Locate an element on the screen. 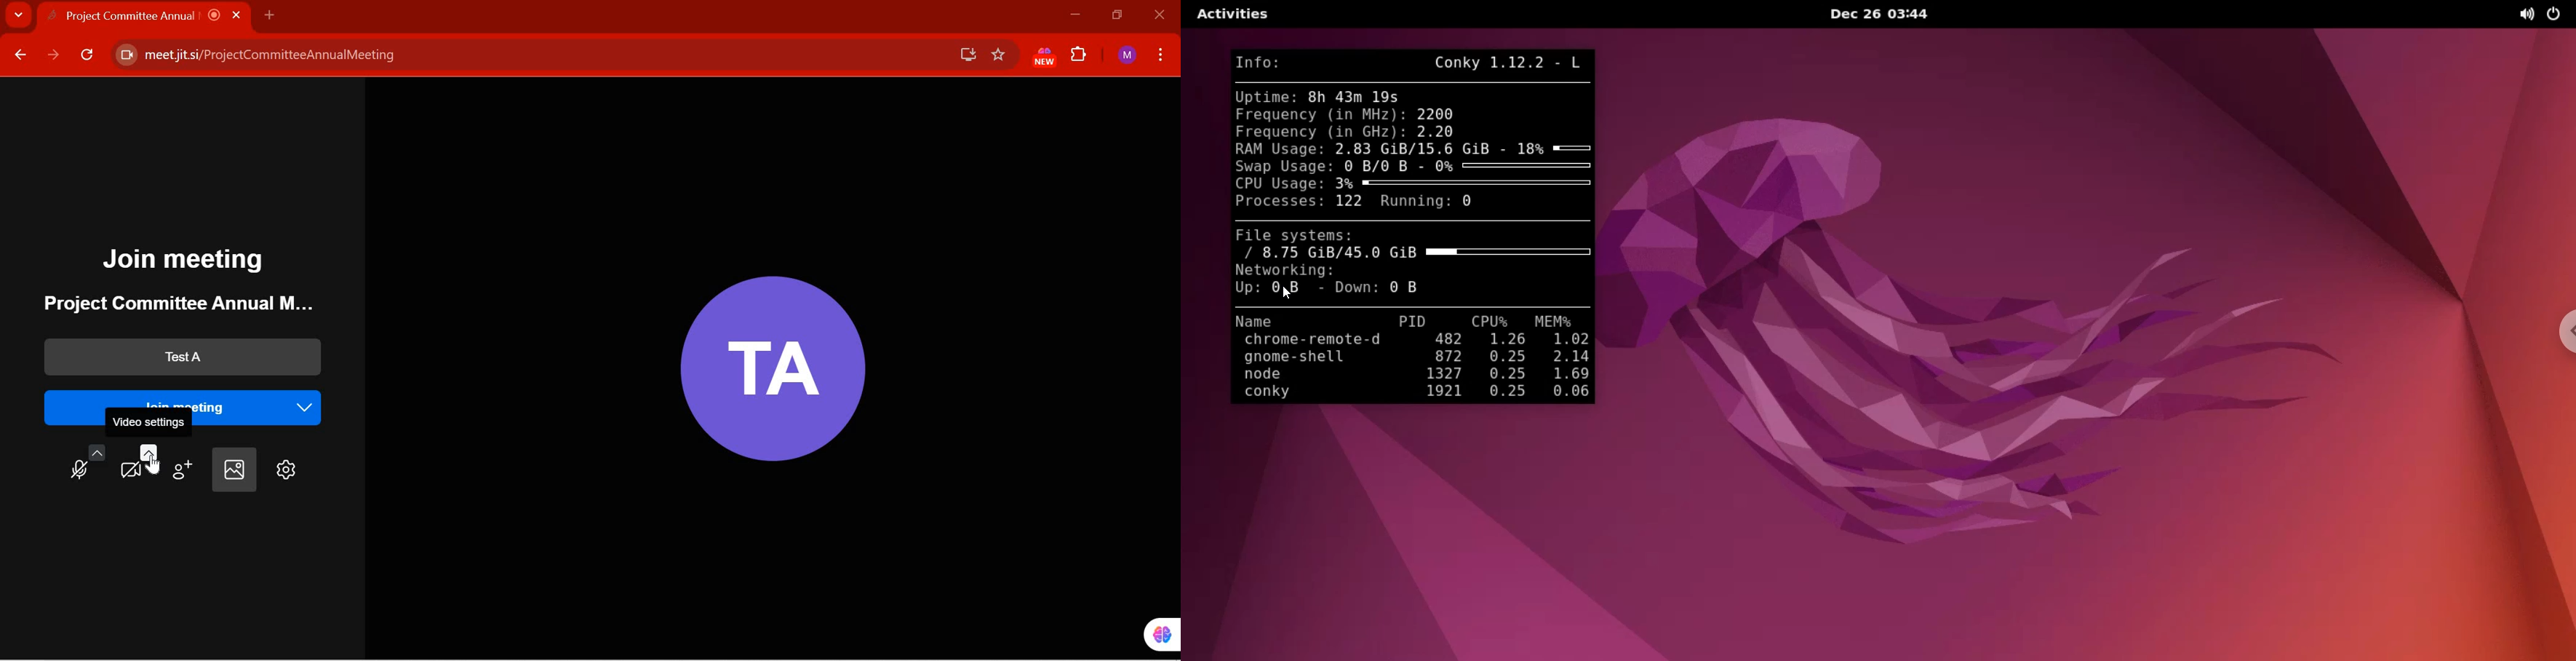 This screenshot has height=672, width=2576. CLOSE is located at coordinates (1158, 15).